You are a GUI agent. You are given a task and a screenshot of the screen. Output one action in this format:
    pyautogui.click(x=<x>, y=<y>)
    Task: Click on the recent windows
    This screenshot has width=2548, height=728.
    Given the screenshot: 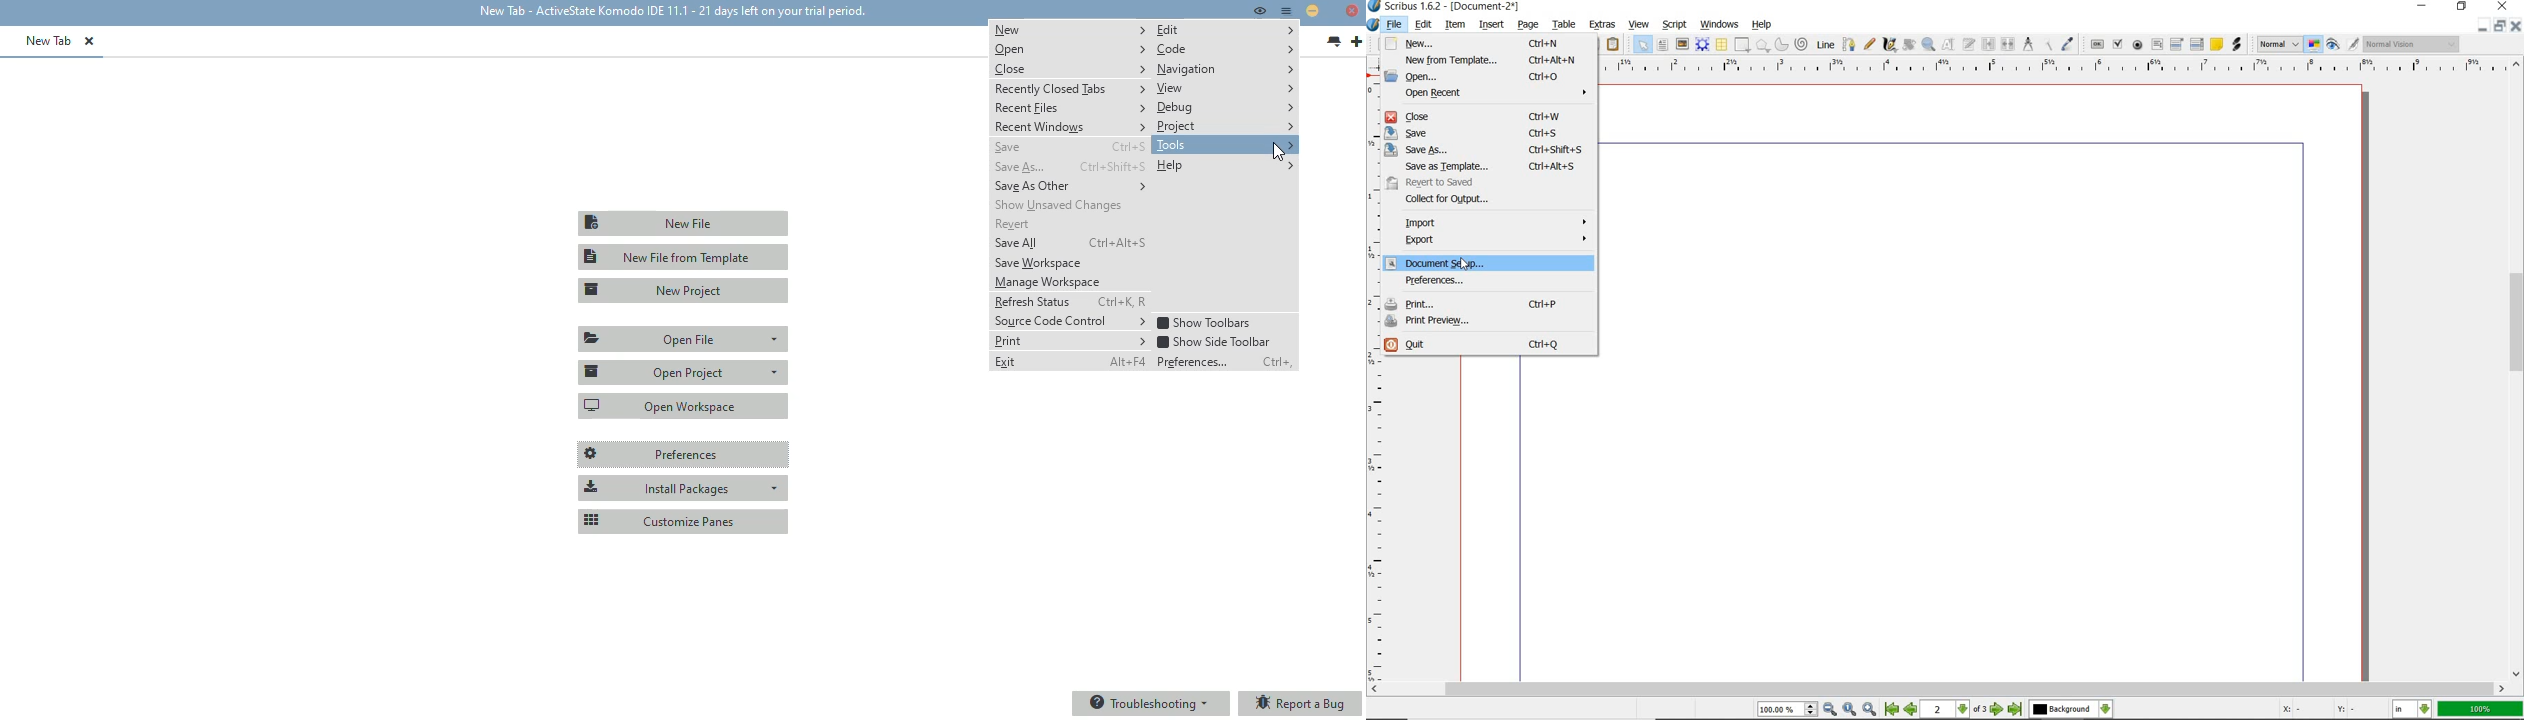 What is the action you would take?
    pyautogui.click(x=1070, y=127)
    